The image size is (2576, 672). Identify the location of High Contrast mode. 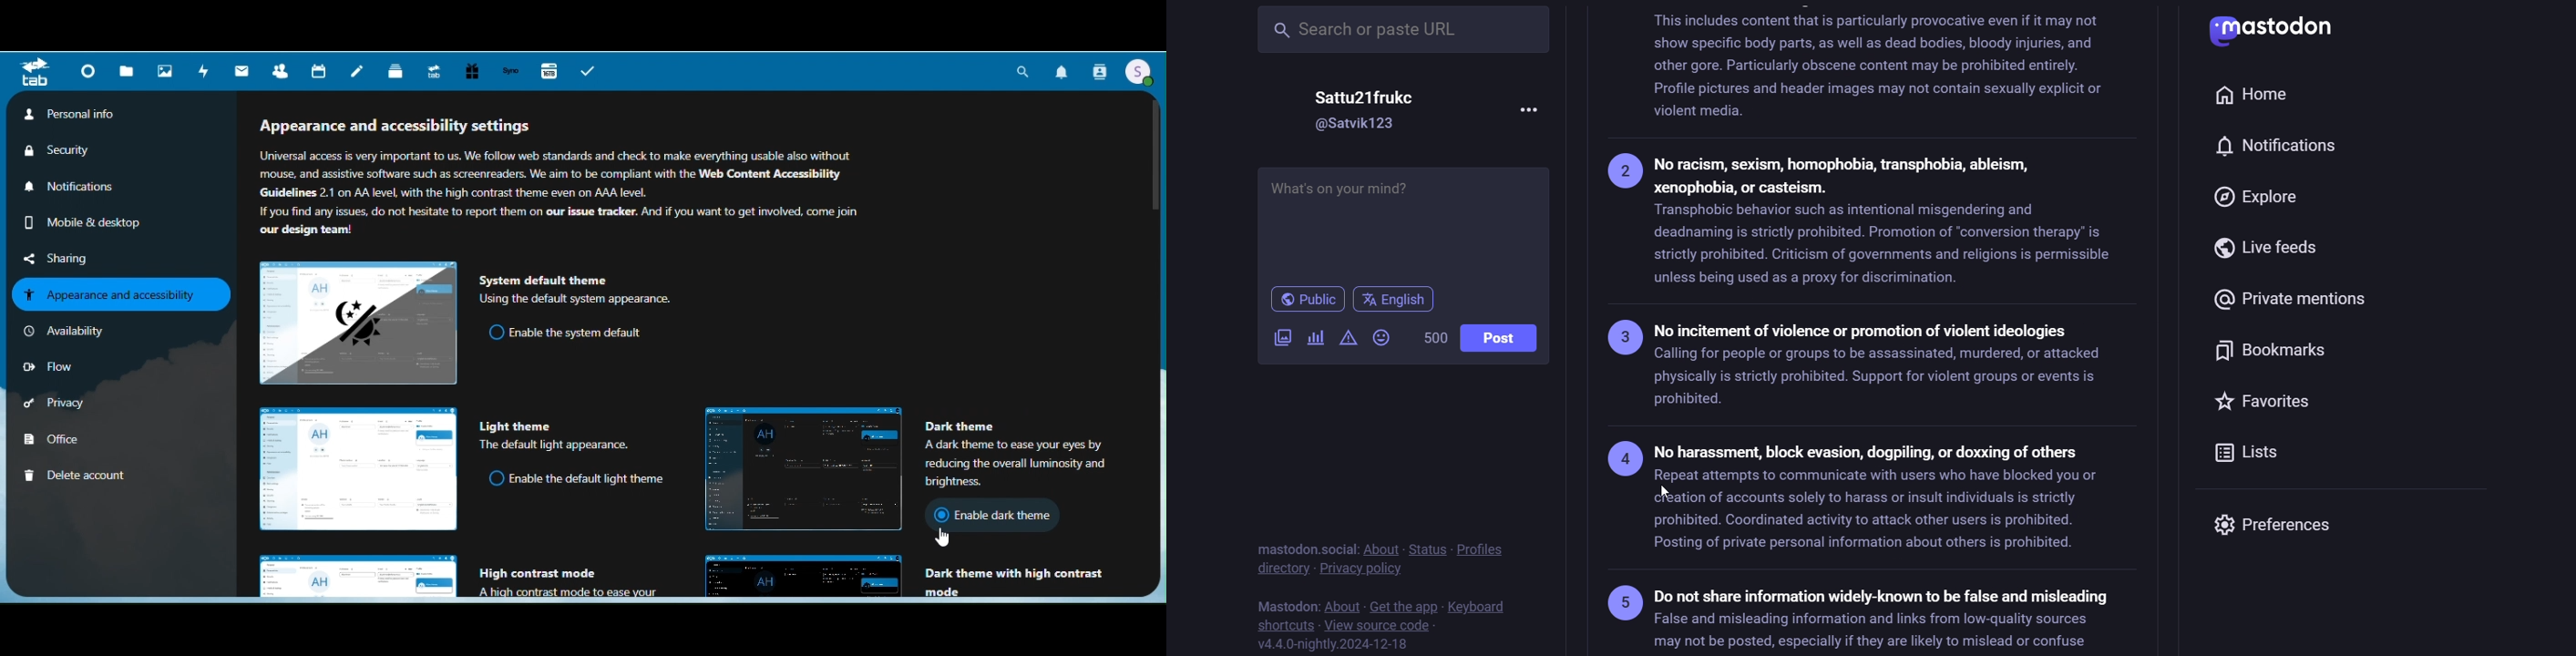
(452, 575).